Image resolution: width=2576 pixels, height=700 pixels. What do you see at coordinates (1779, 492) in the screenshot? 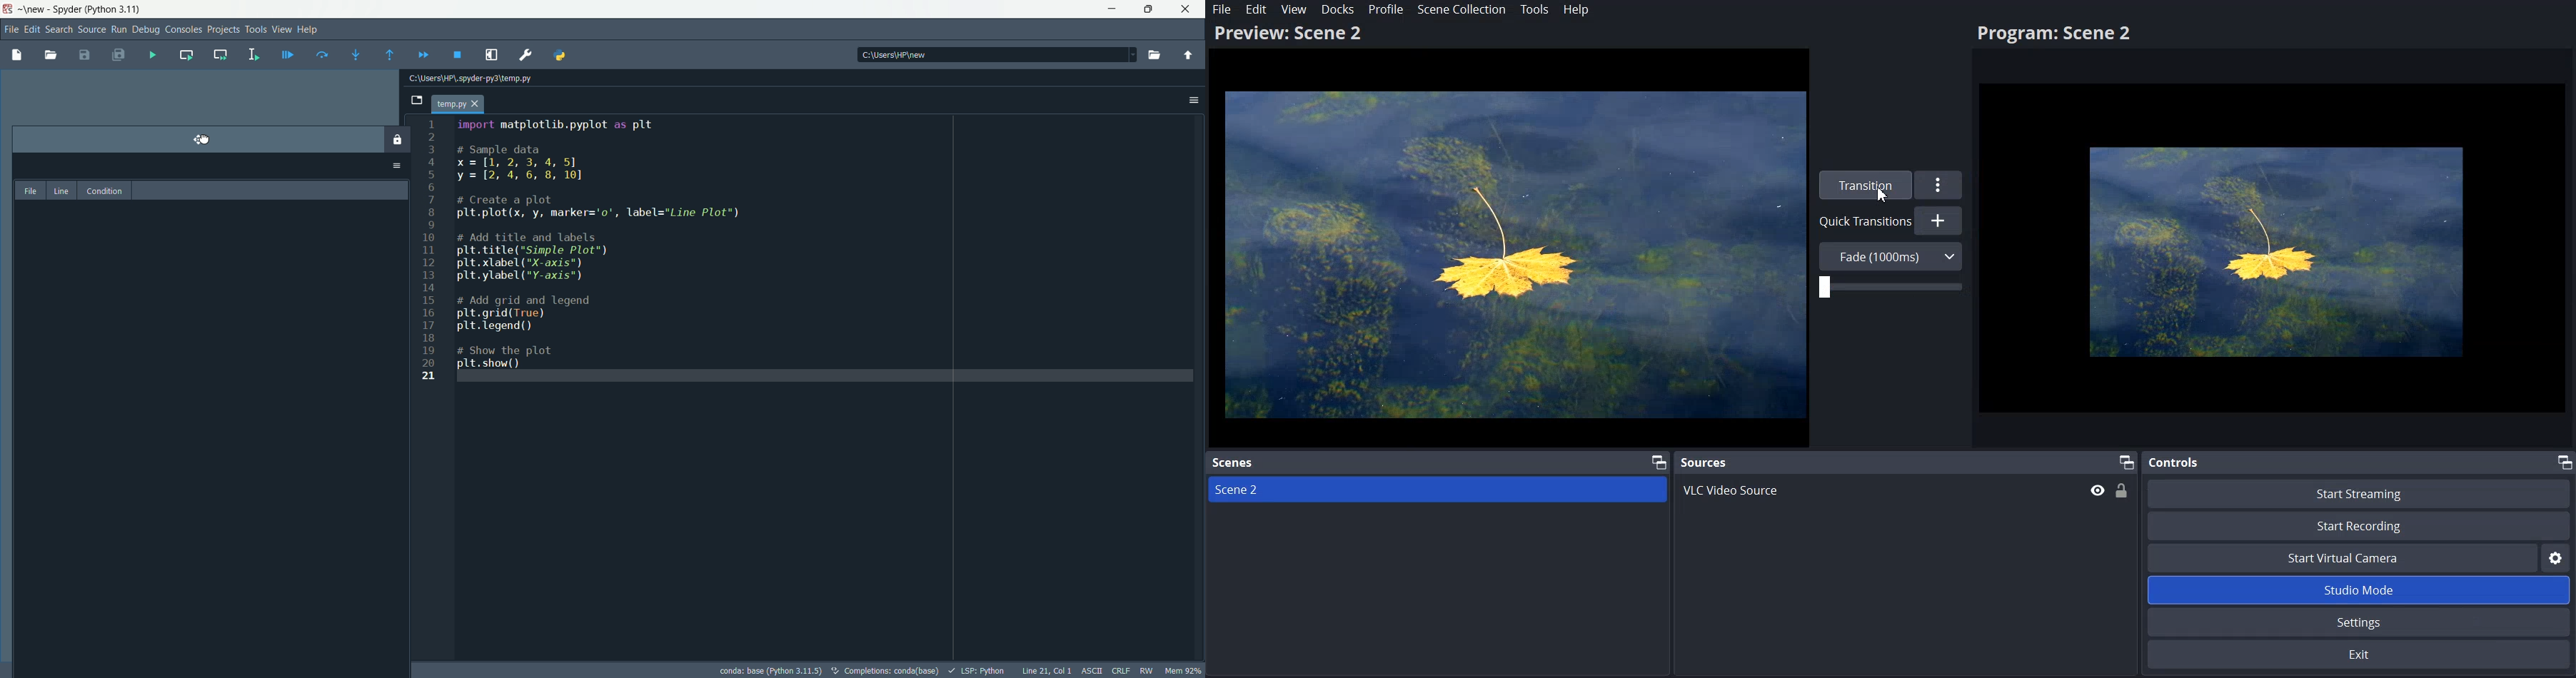
I see `VLC Video Source` at bounding box center [1779, 492].